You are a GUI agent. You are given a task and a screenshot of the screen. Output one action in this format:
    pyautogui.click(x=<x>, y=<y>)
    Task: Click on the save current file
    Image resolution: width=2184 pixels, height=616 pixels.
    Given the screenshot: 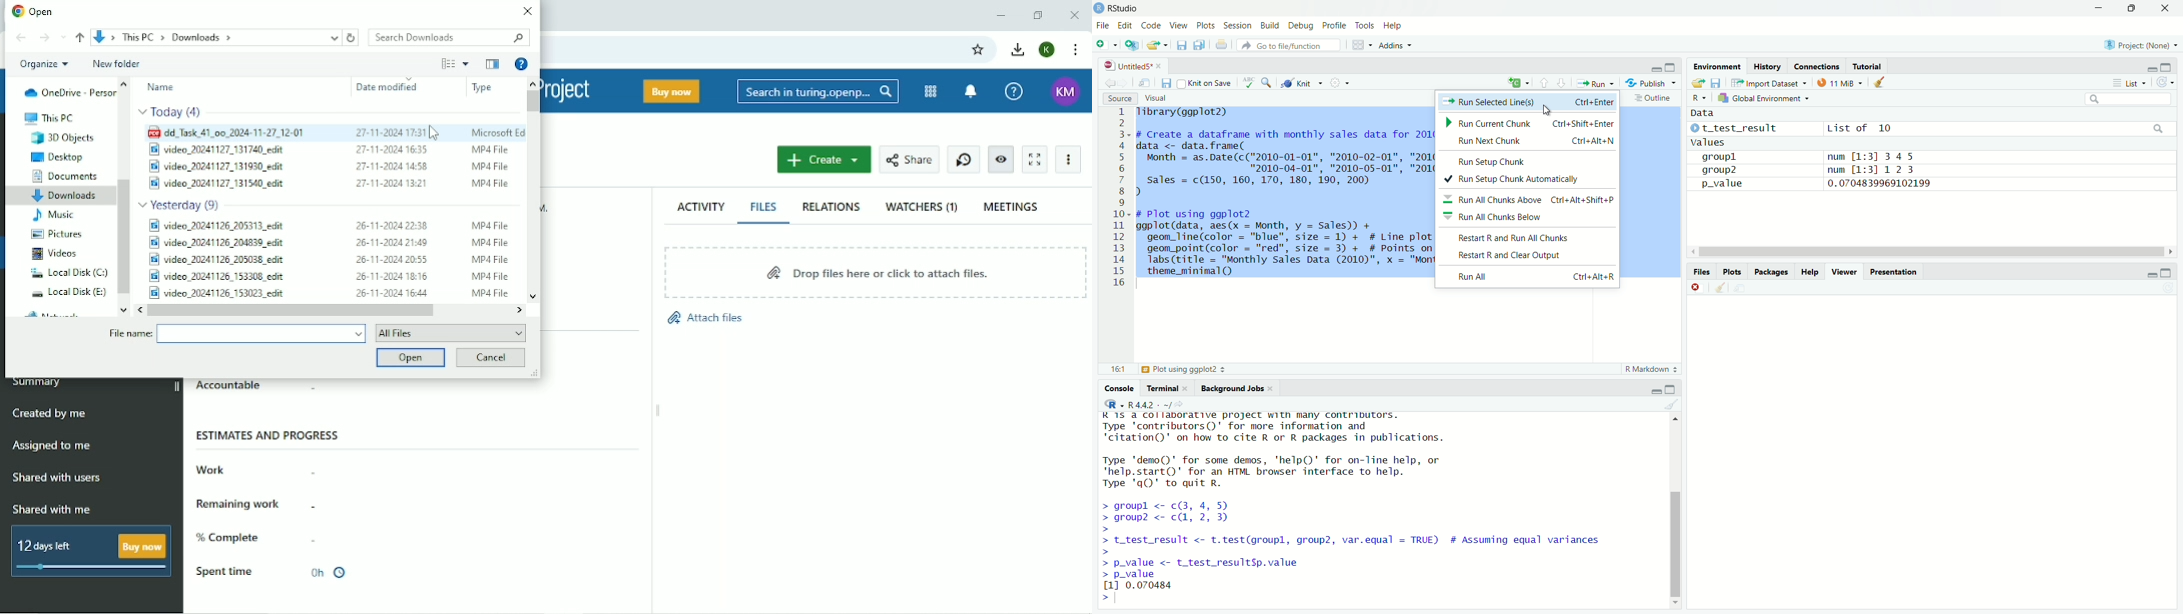 What is the action you would take?
    pyautogui.click(x=1182, y=46)
    